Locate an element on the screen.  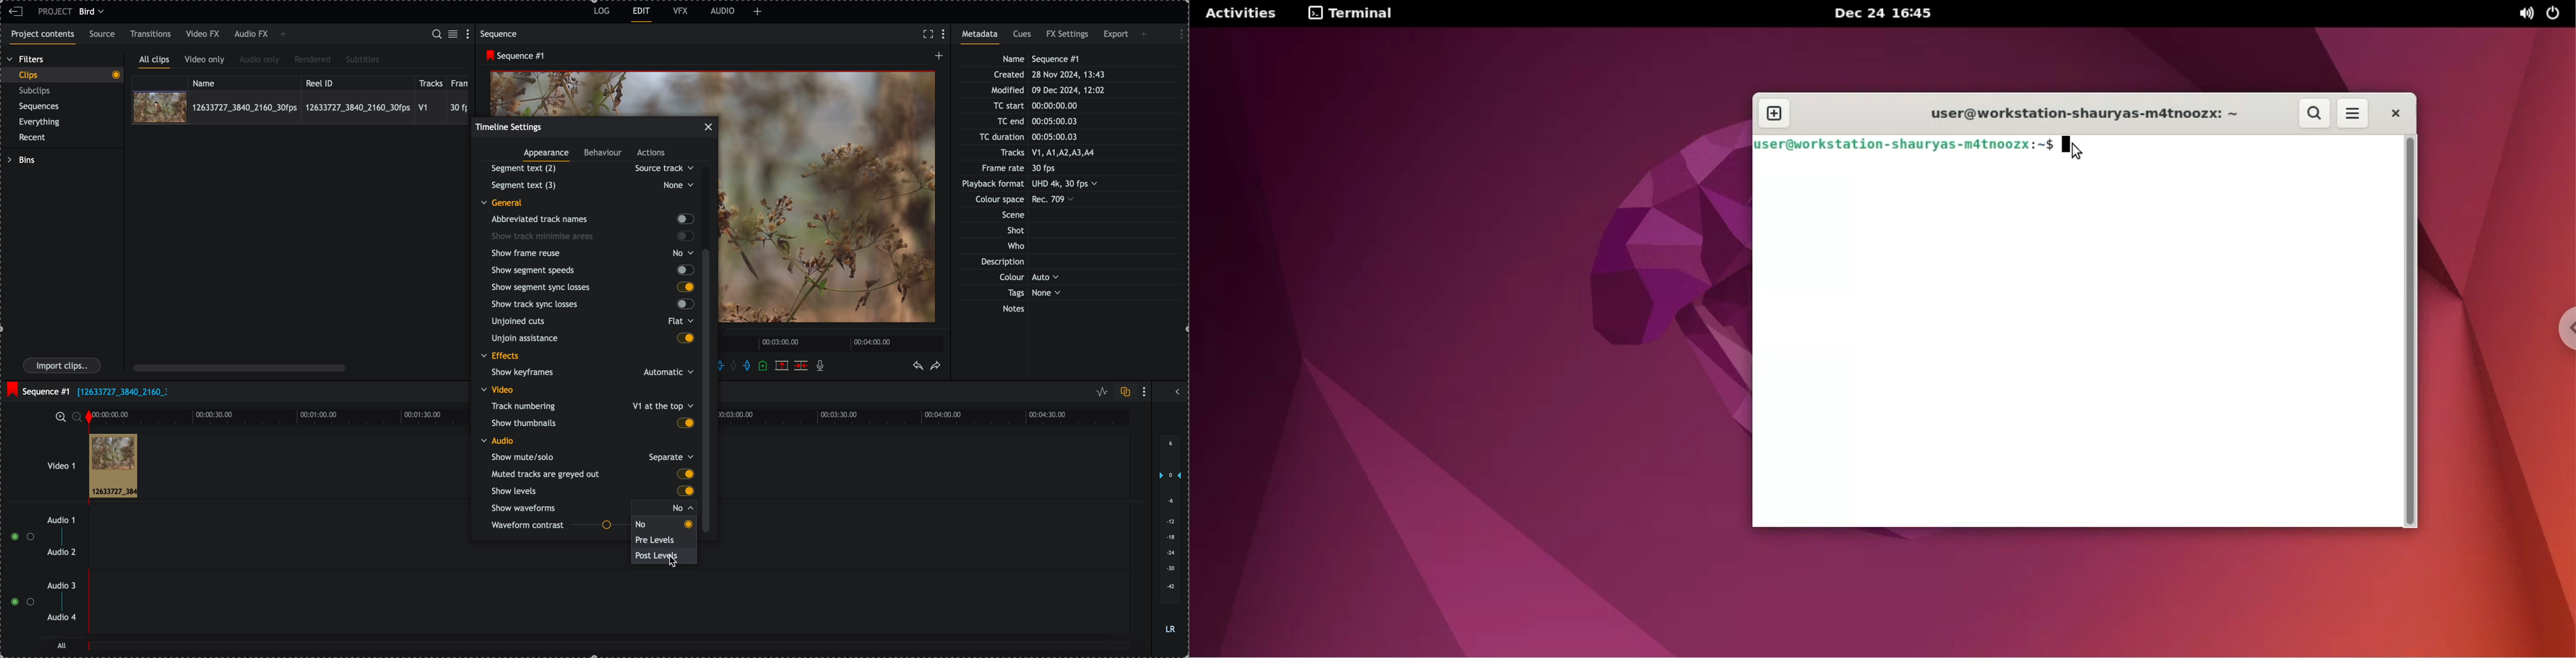
VFX is located at coordinates (681, 11).